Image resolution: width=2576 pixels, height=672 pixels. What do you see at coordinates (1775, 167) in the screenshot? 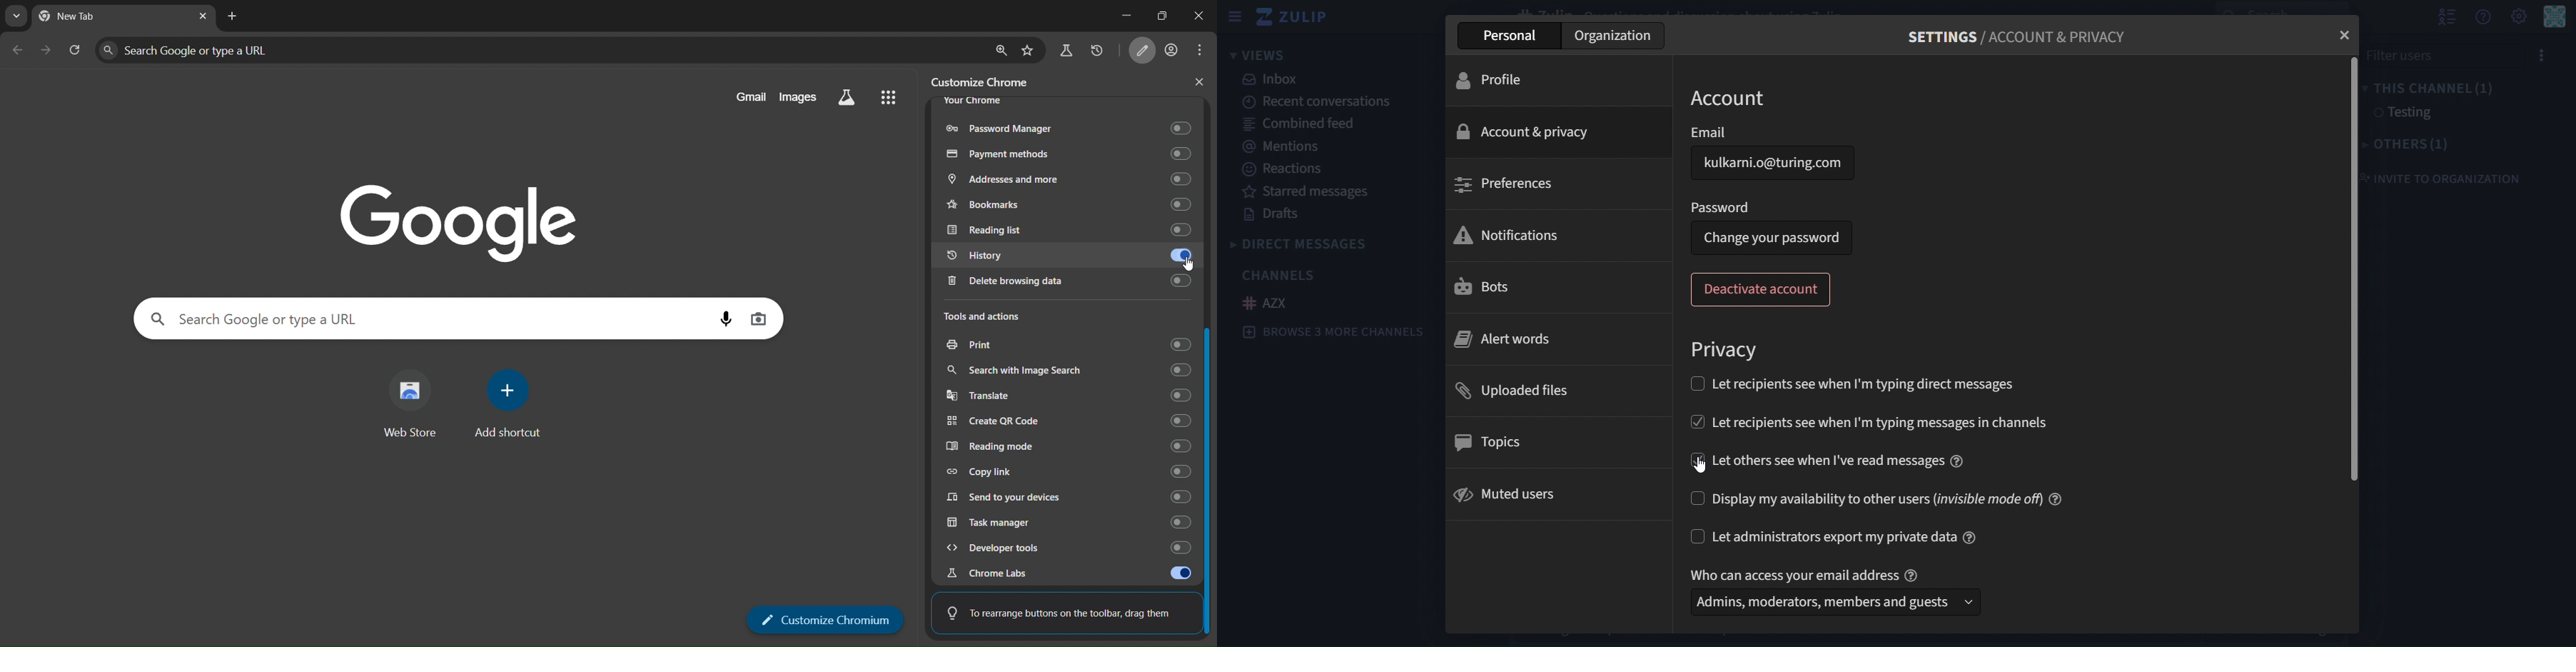
I see `kulkarni.o@turing.com` at bounding box center [1775, 167].